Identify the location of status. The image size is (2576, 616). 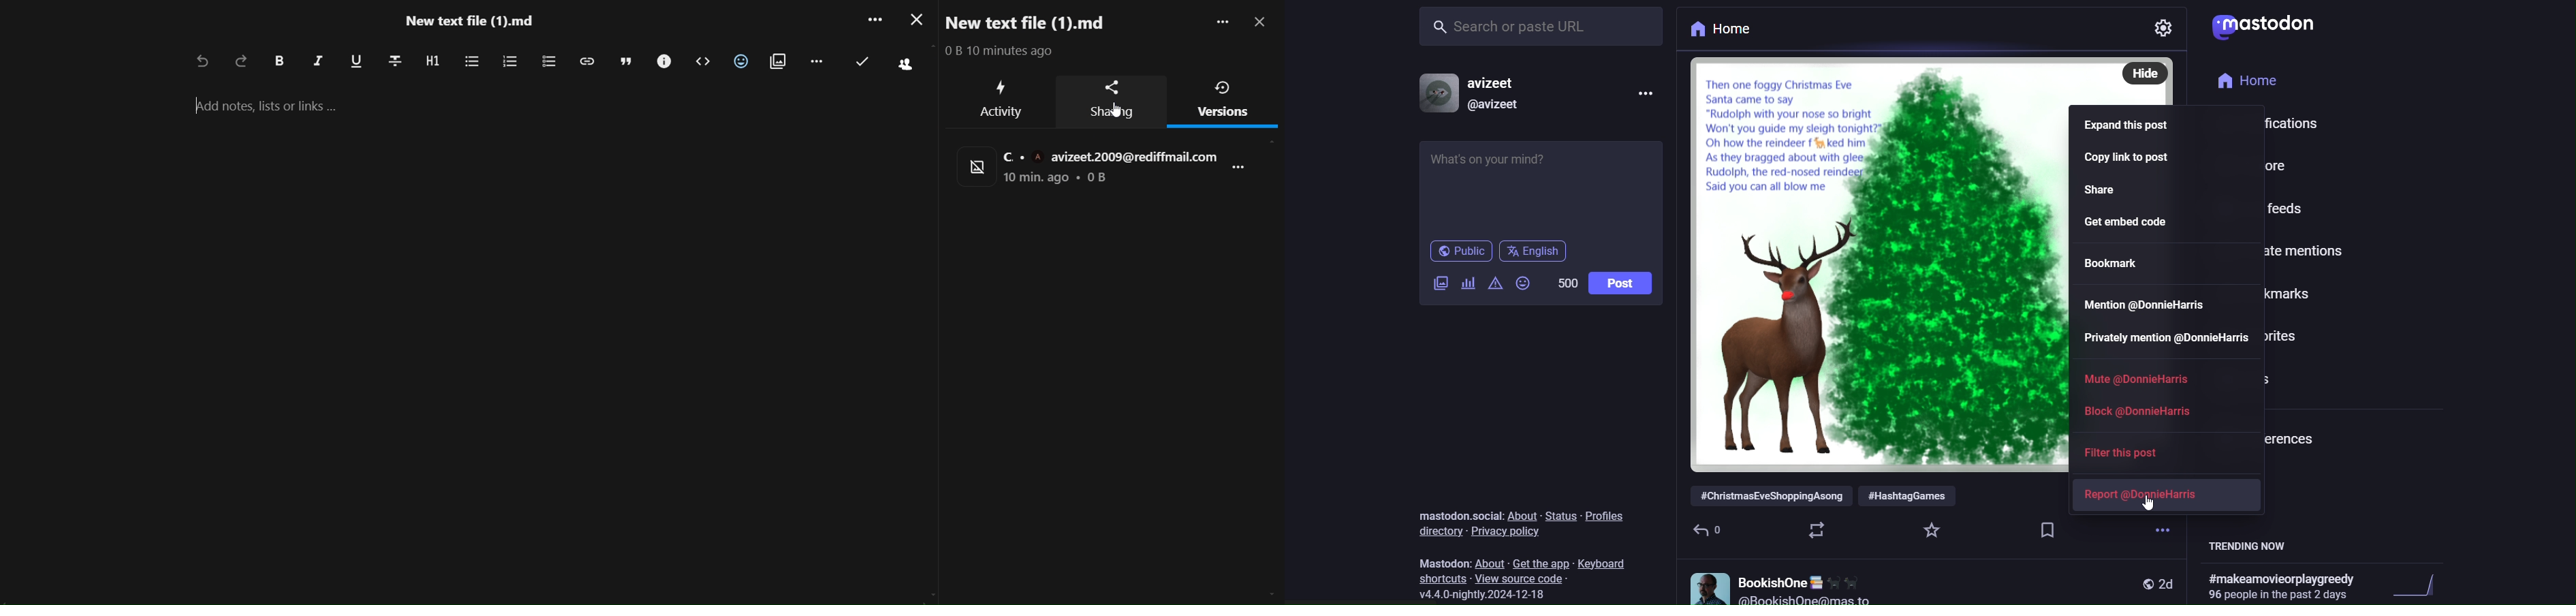
(1561, 516).